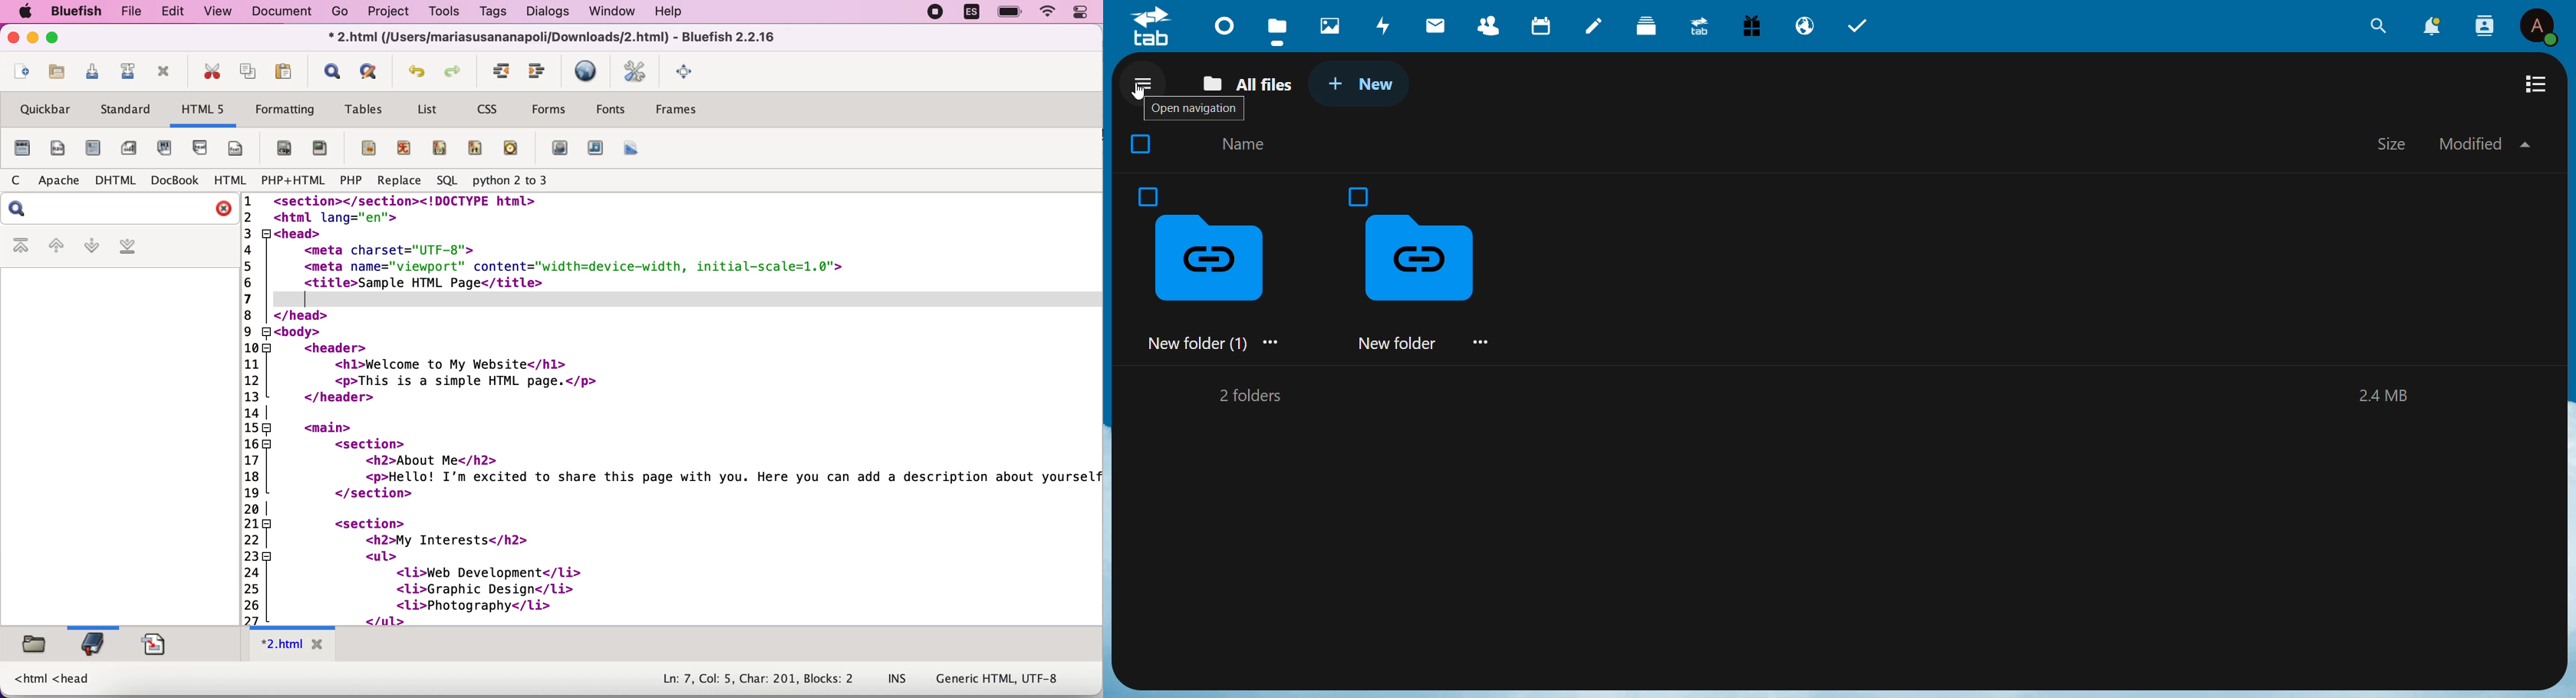 This screenshot has width=2576, height=700. Describe the element at coordinates (1214, 284) in the screenshot. I see `new folder 1` at that location.